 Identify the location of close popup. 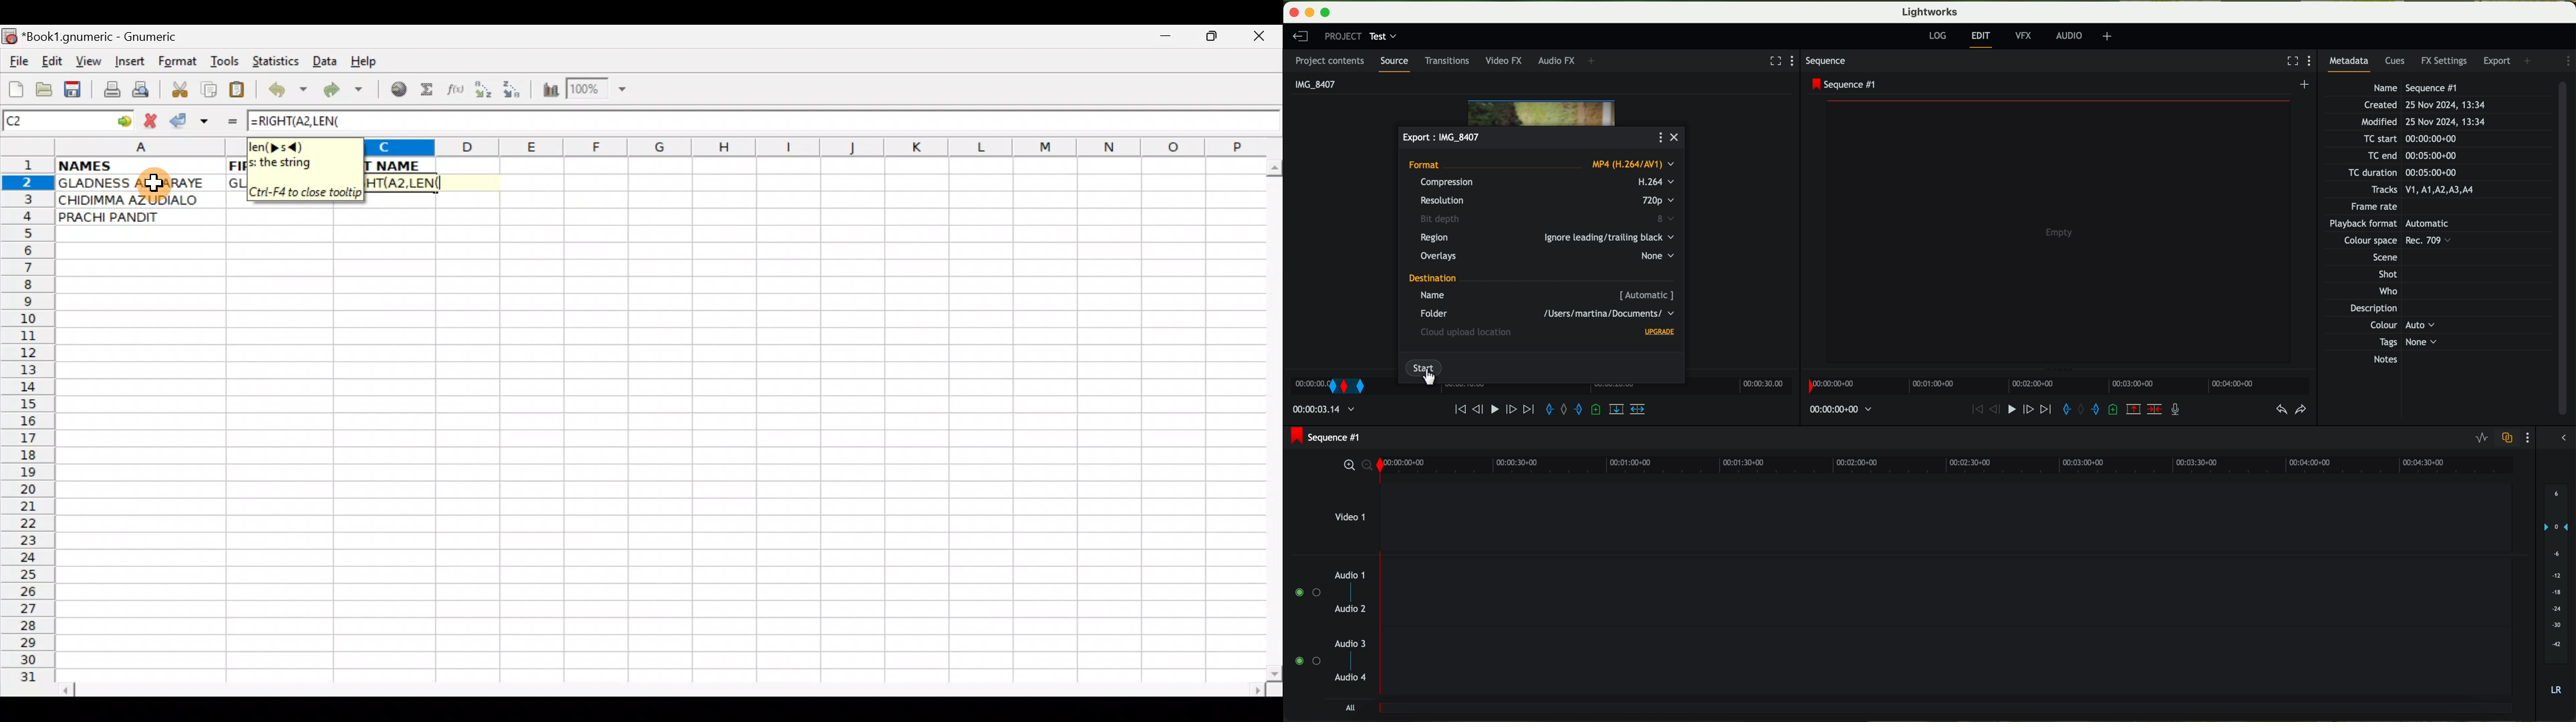
(1677, 138).